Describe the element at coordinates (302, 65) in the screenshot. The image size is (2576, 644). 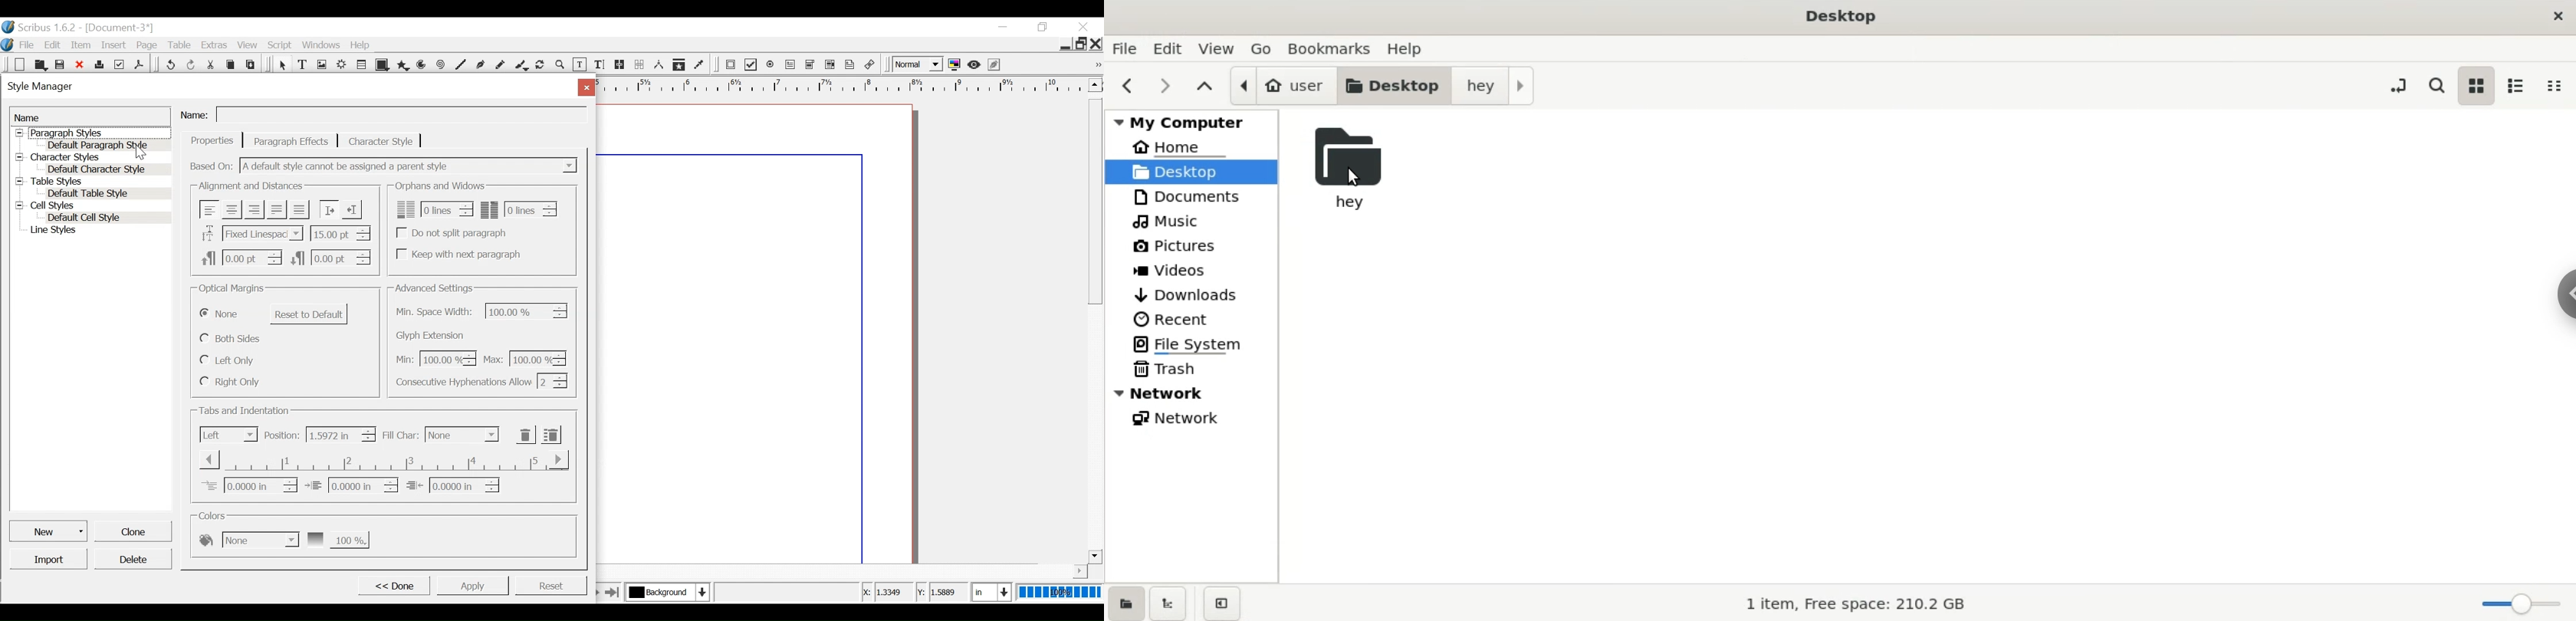
I see `Text Frame` at that location.